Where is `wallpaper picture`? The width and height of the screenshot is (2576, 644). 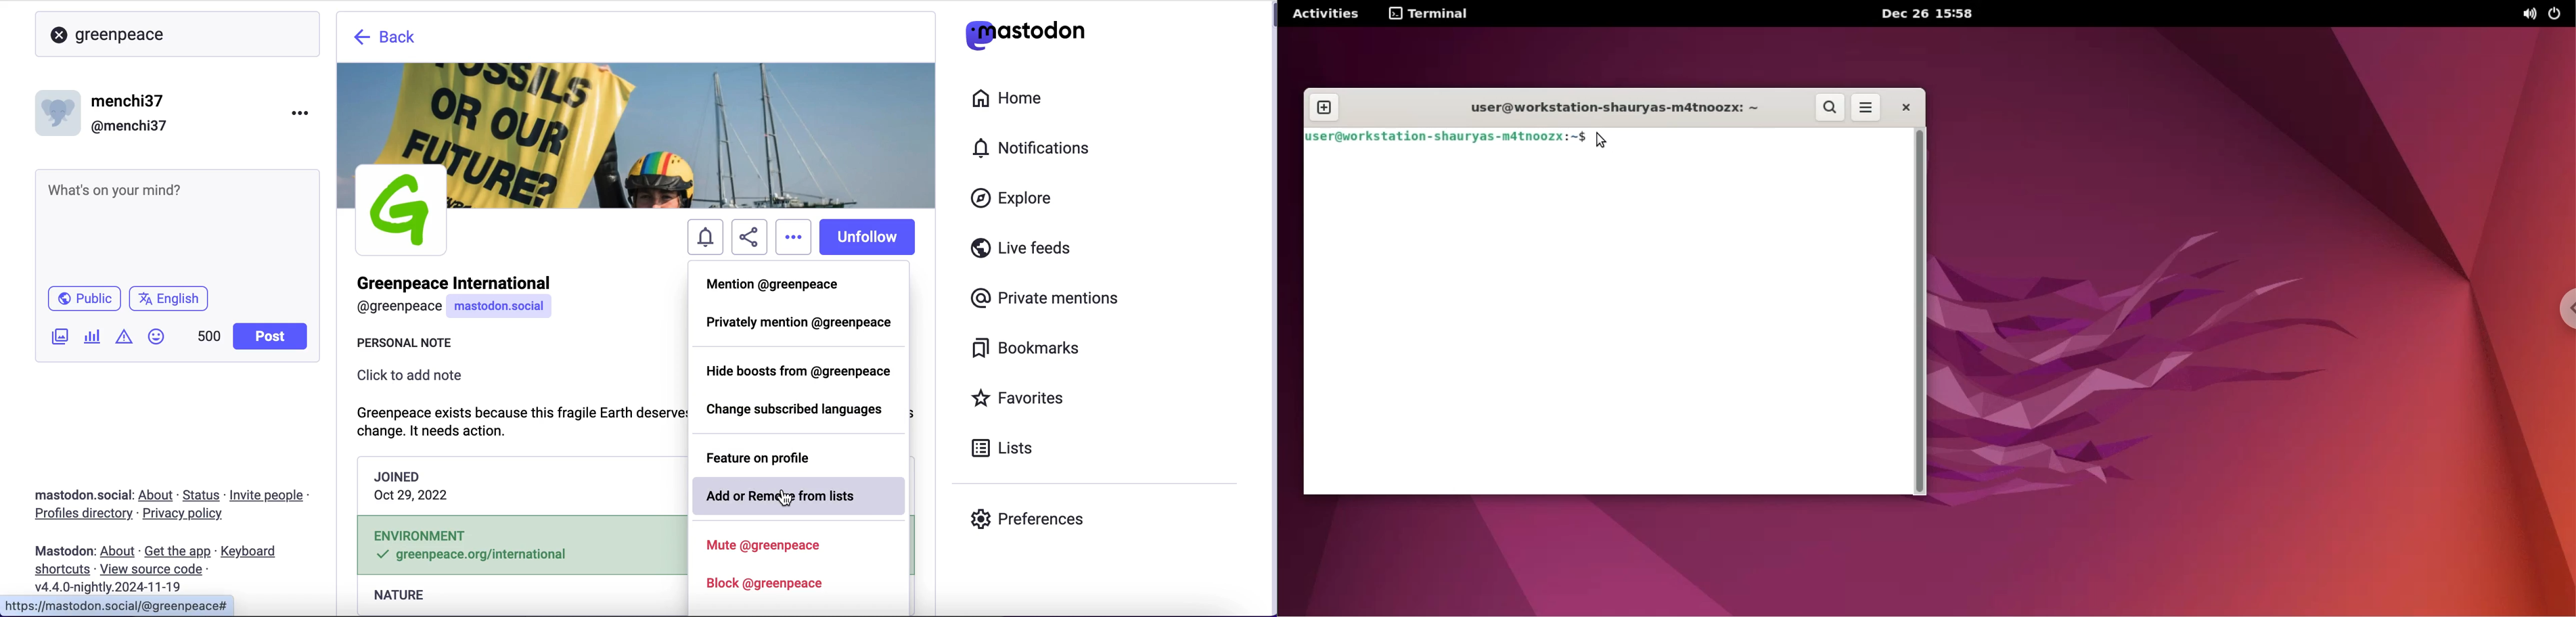 wallpaper picture is located at coordinates (637, 112).